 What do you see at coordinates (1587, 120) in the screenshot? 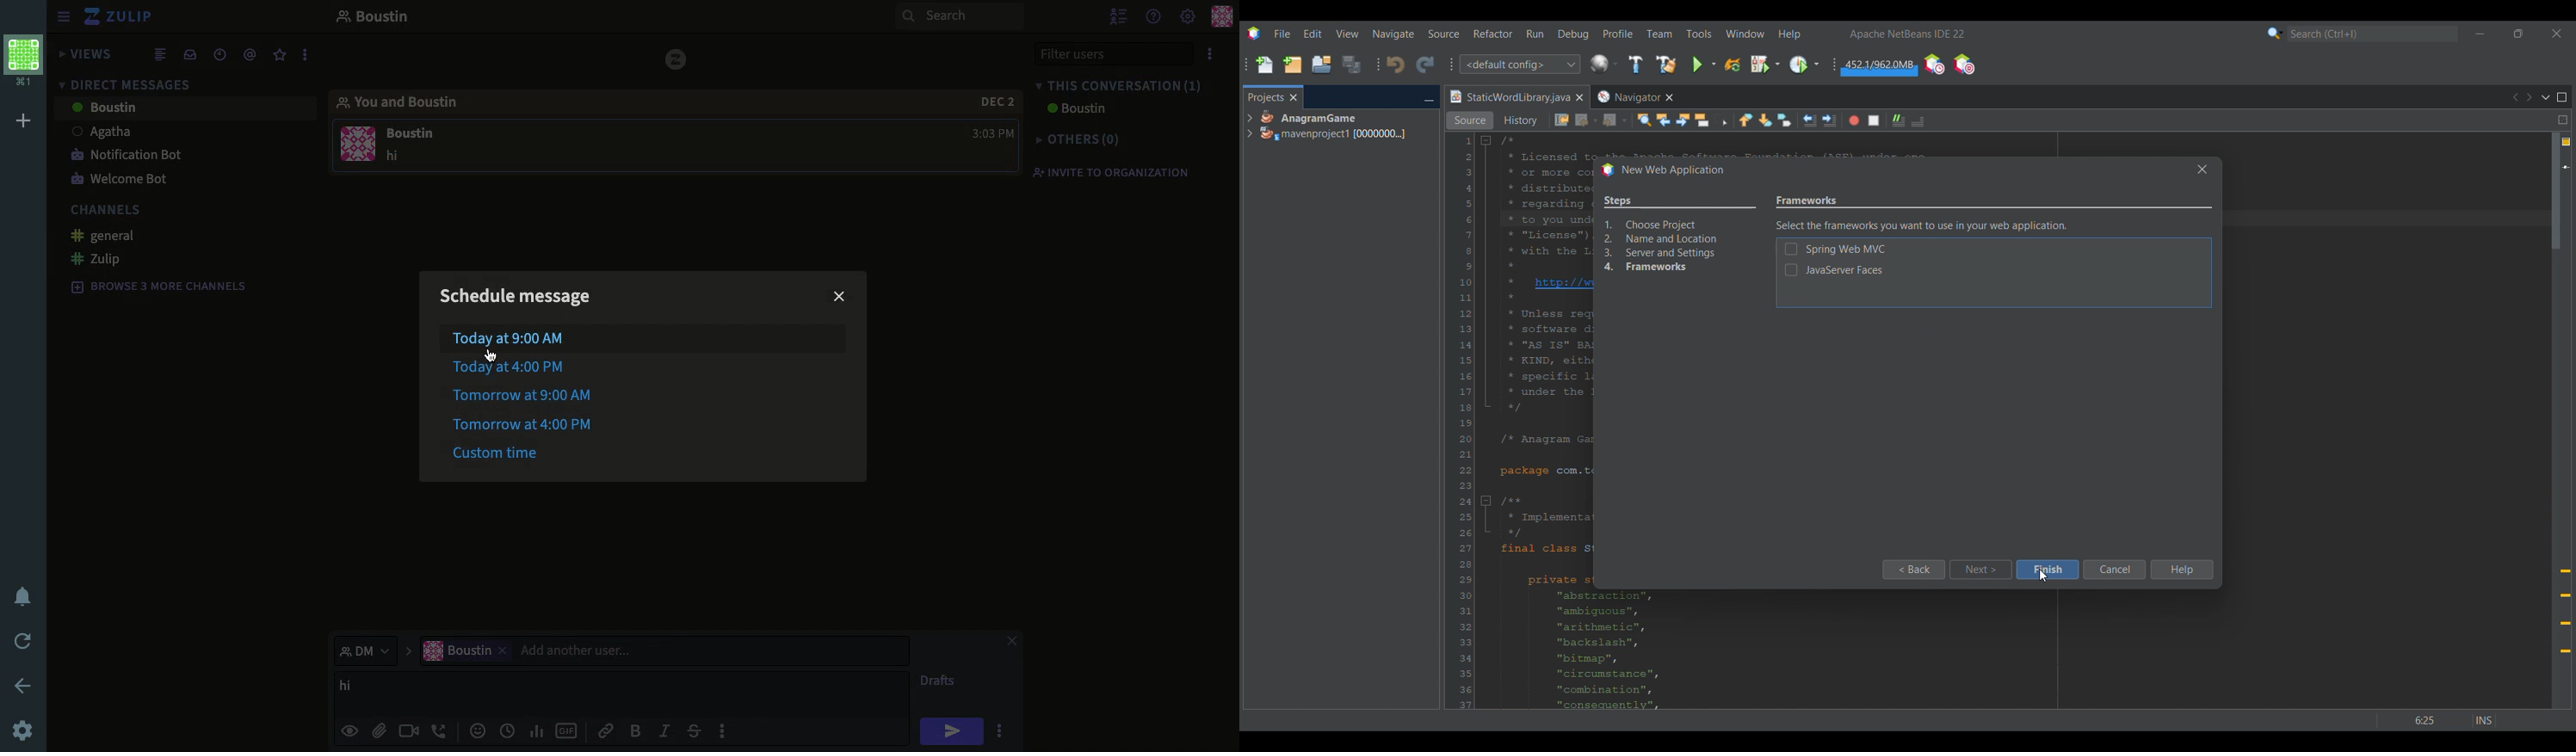
I see `Back` at bounding box center [1587, 120].